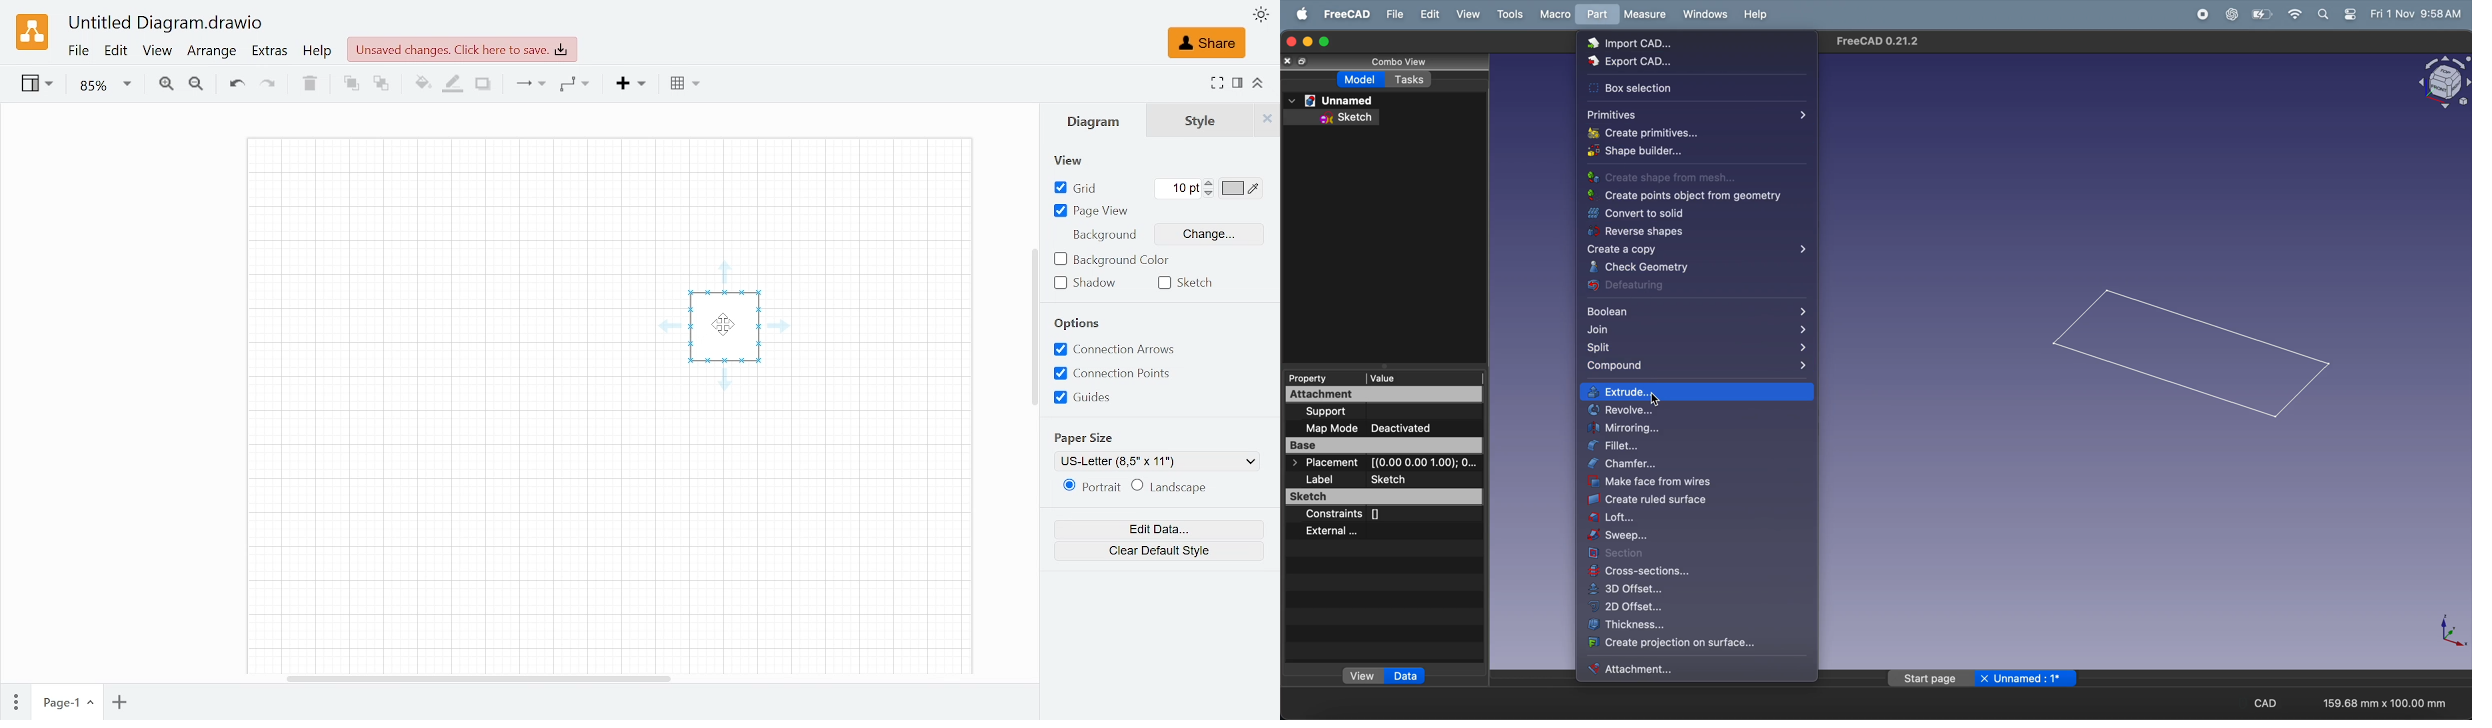 This screenshot has width=2492, height=728. Describe the element at coordinates (1551, 14) in the screenshot. I see `macro` at that location.